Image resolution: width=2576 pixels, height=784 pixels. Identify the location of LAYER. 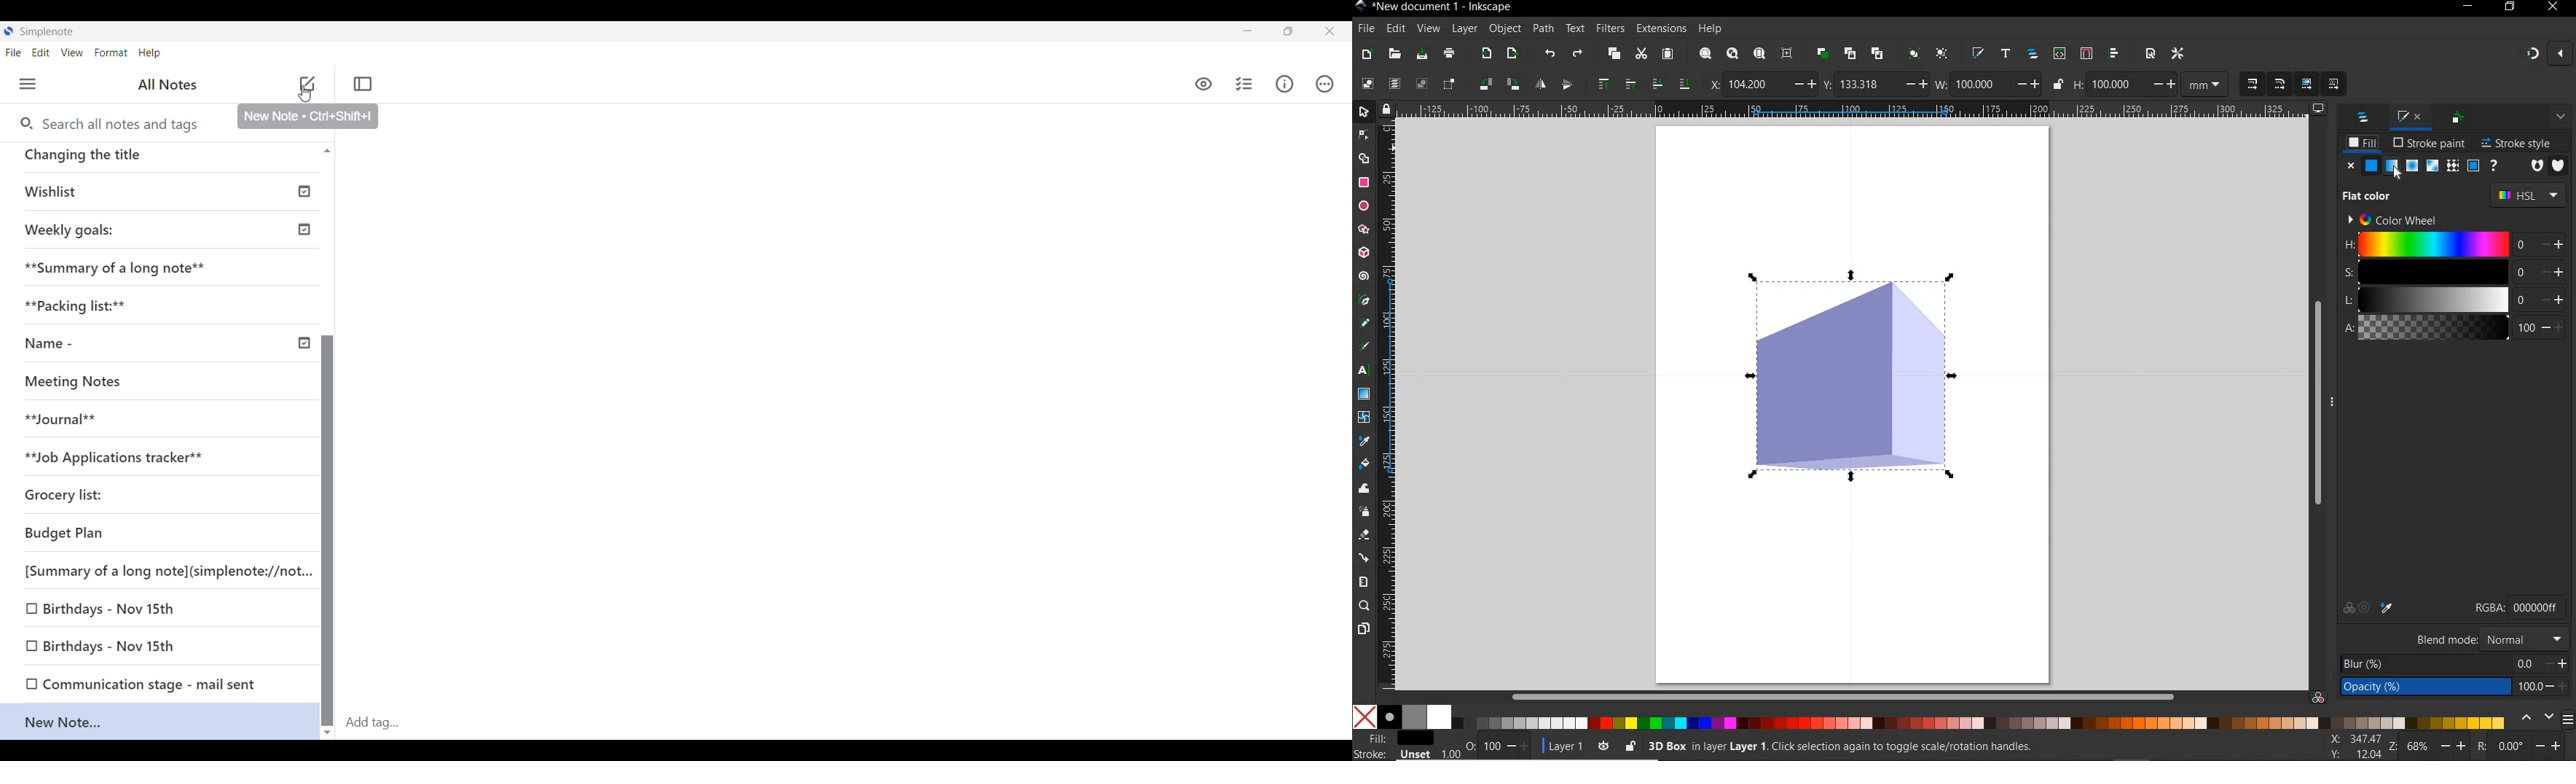
(1465, 28).